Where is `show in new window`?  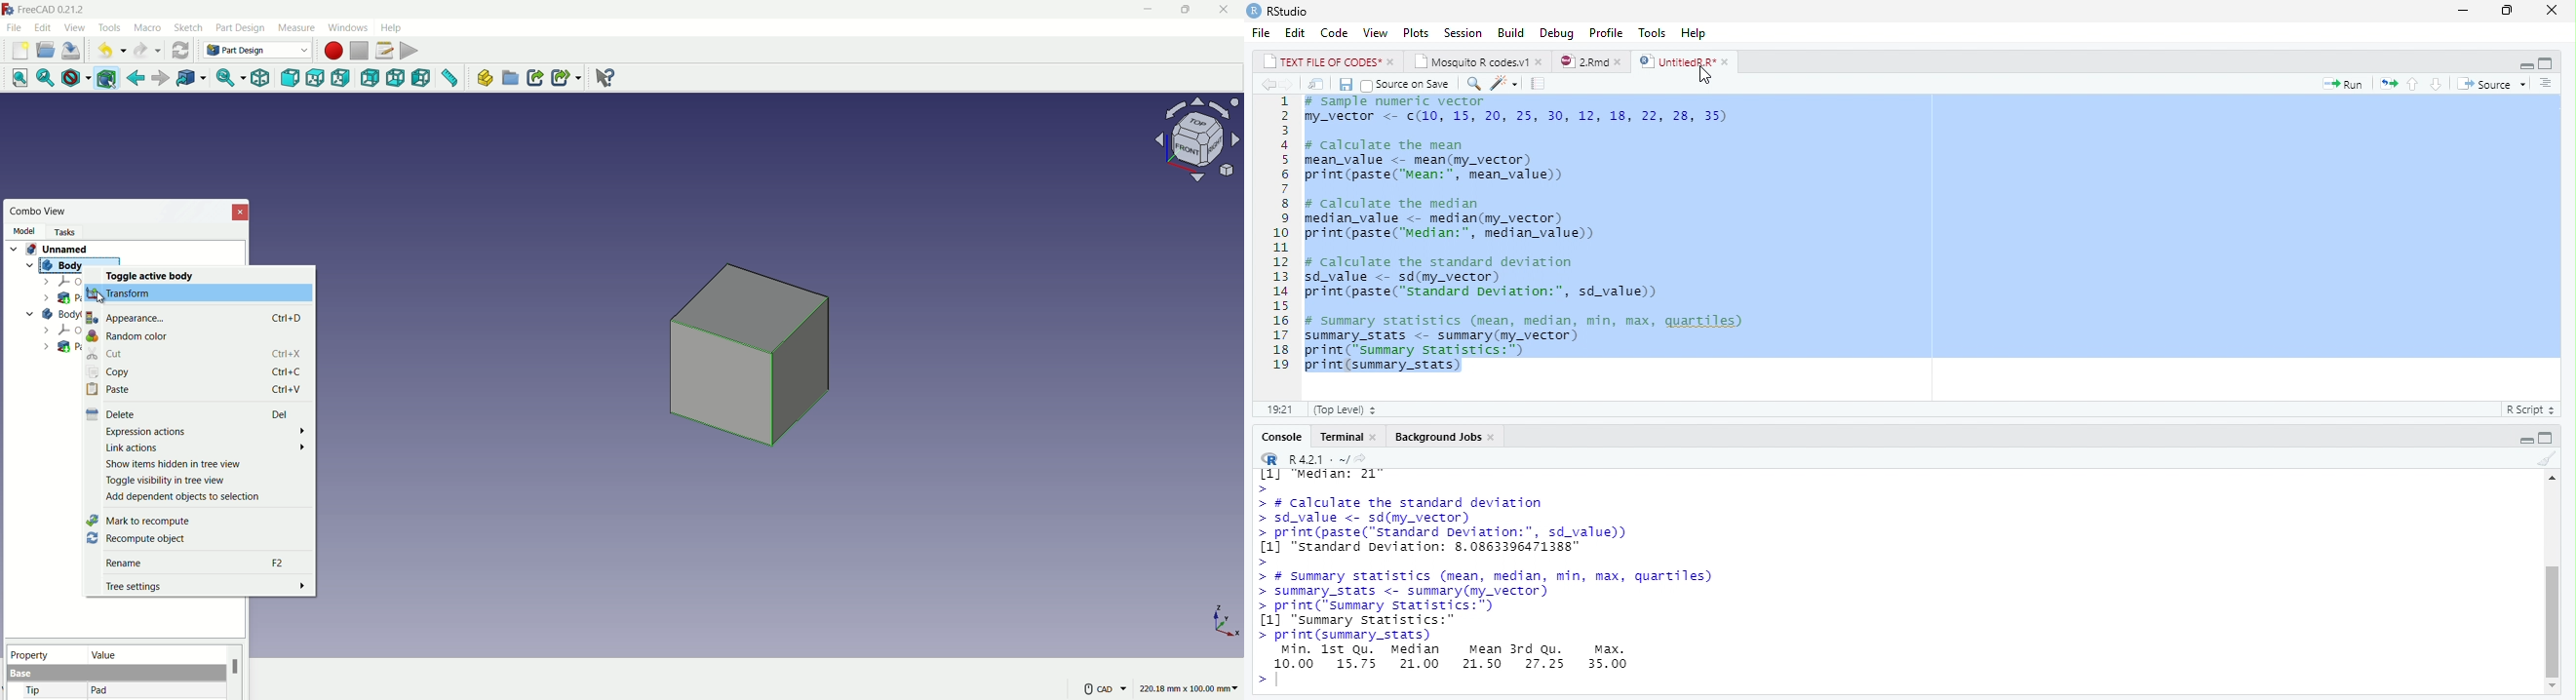
show in new window is located at coordinates (1318, 85).